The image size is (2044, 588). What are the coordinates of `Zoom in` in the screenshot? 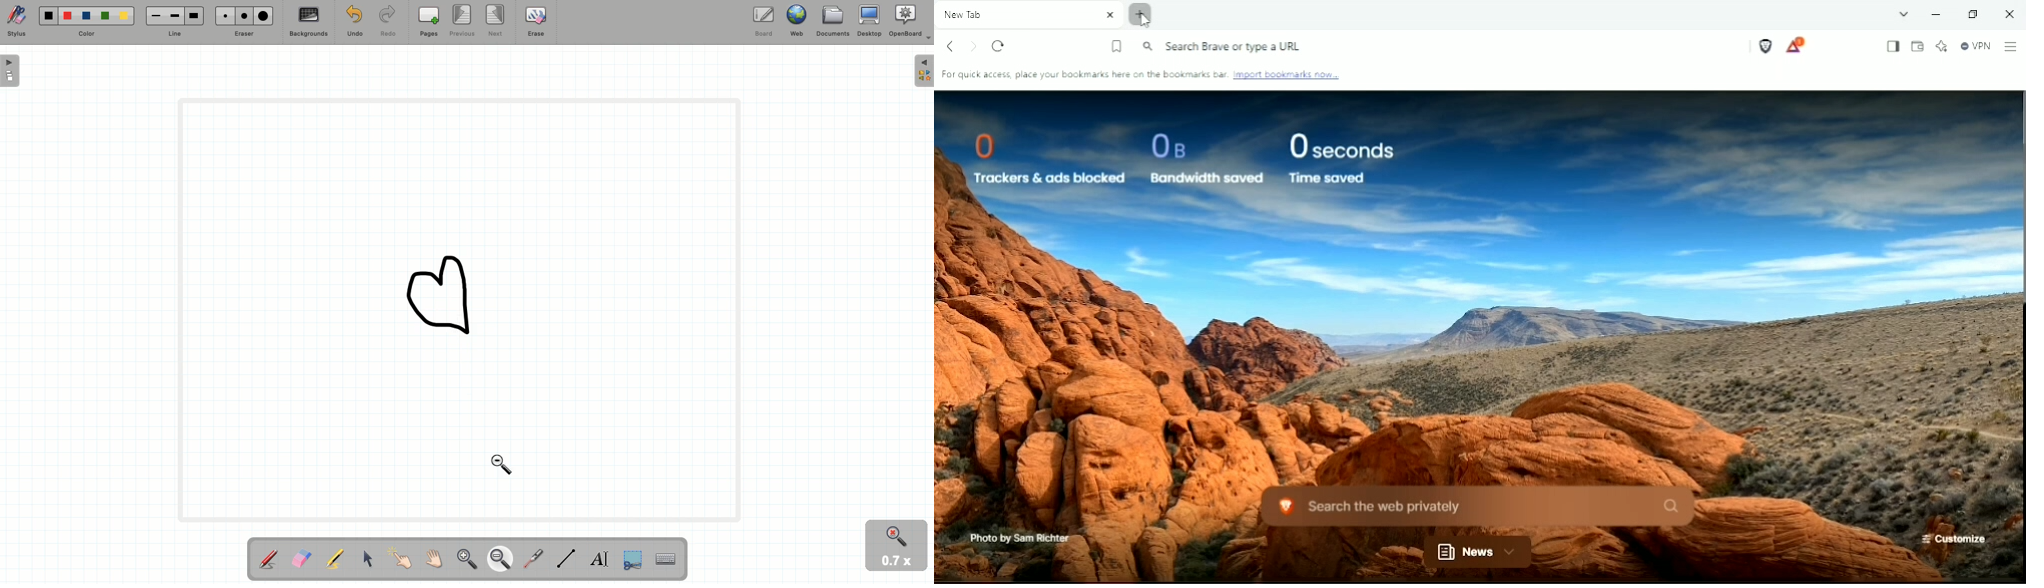 It's located at (465, 558).